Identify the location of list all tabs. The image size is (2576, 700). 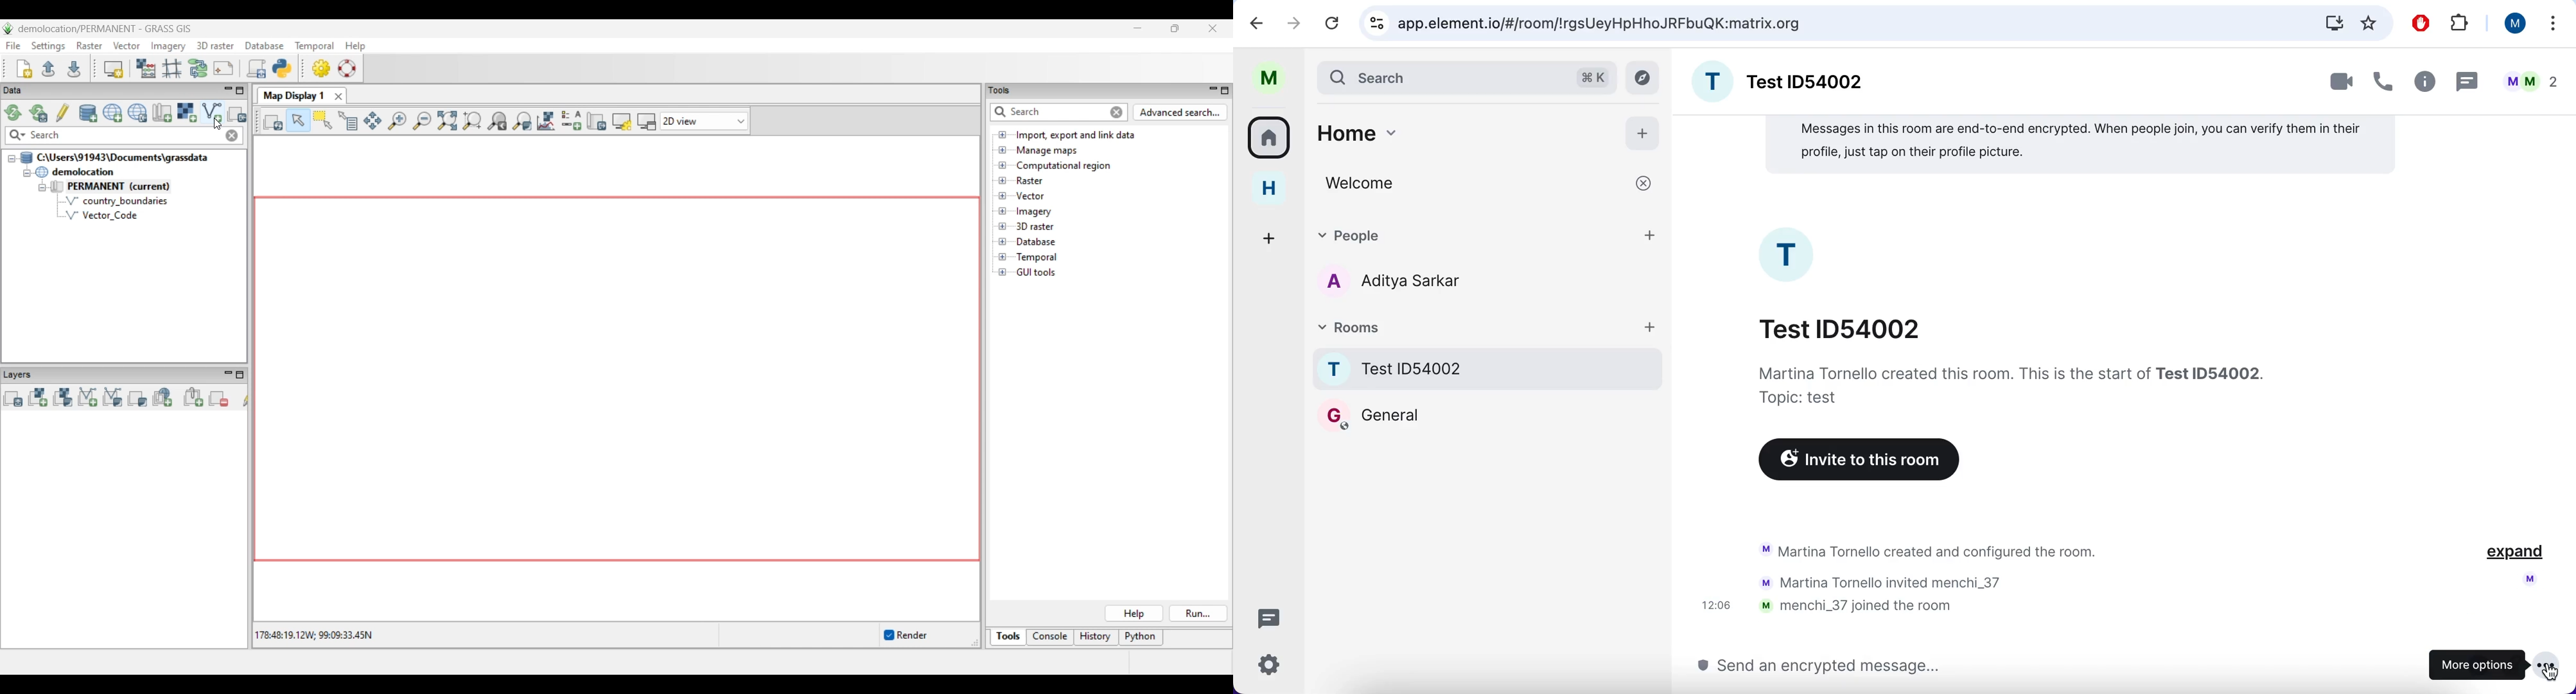
(2554, 23).